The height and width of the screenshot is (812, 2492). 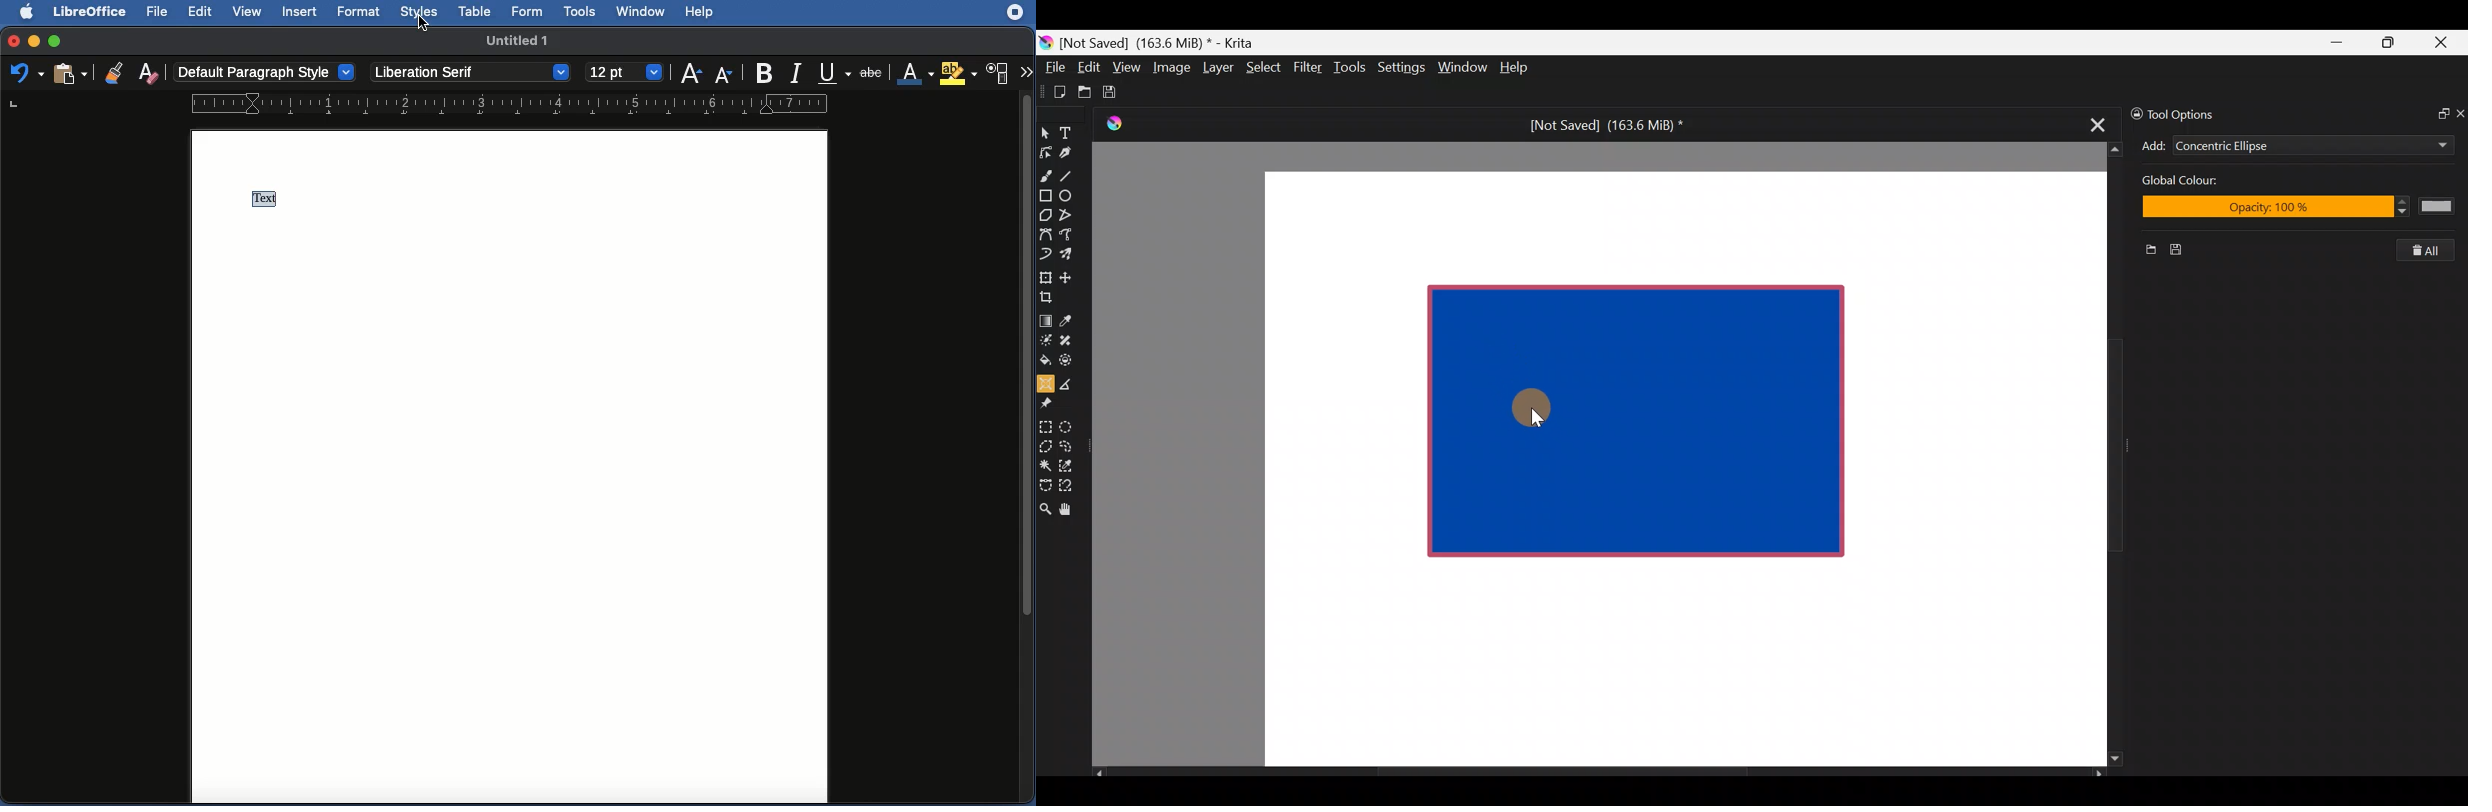 What do you see at coordinates (1673, 467) in the screenshot?
I see `Canvas` at bounding box center [1673, 467].